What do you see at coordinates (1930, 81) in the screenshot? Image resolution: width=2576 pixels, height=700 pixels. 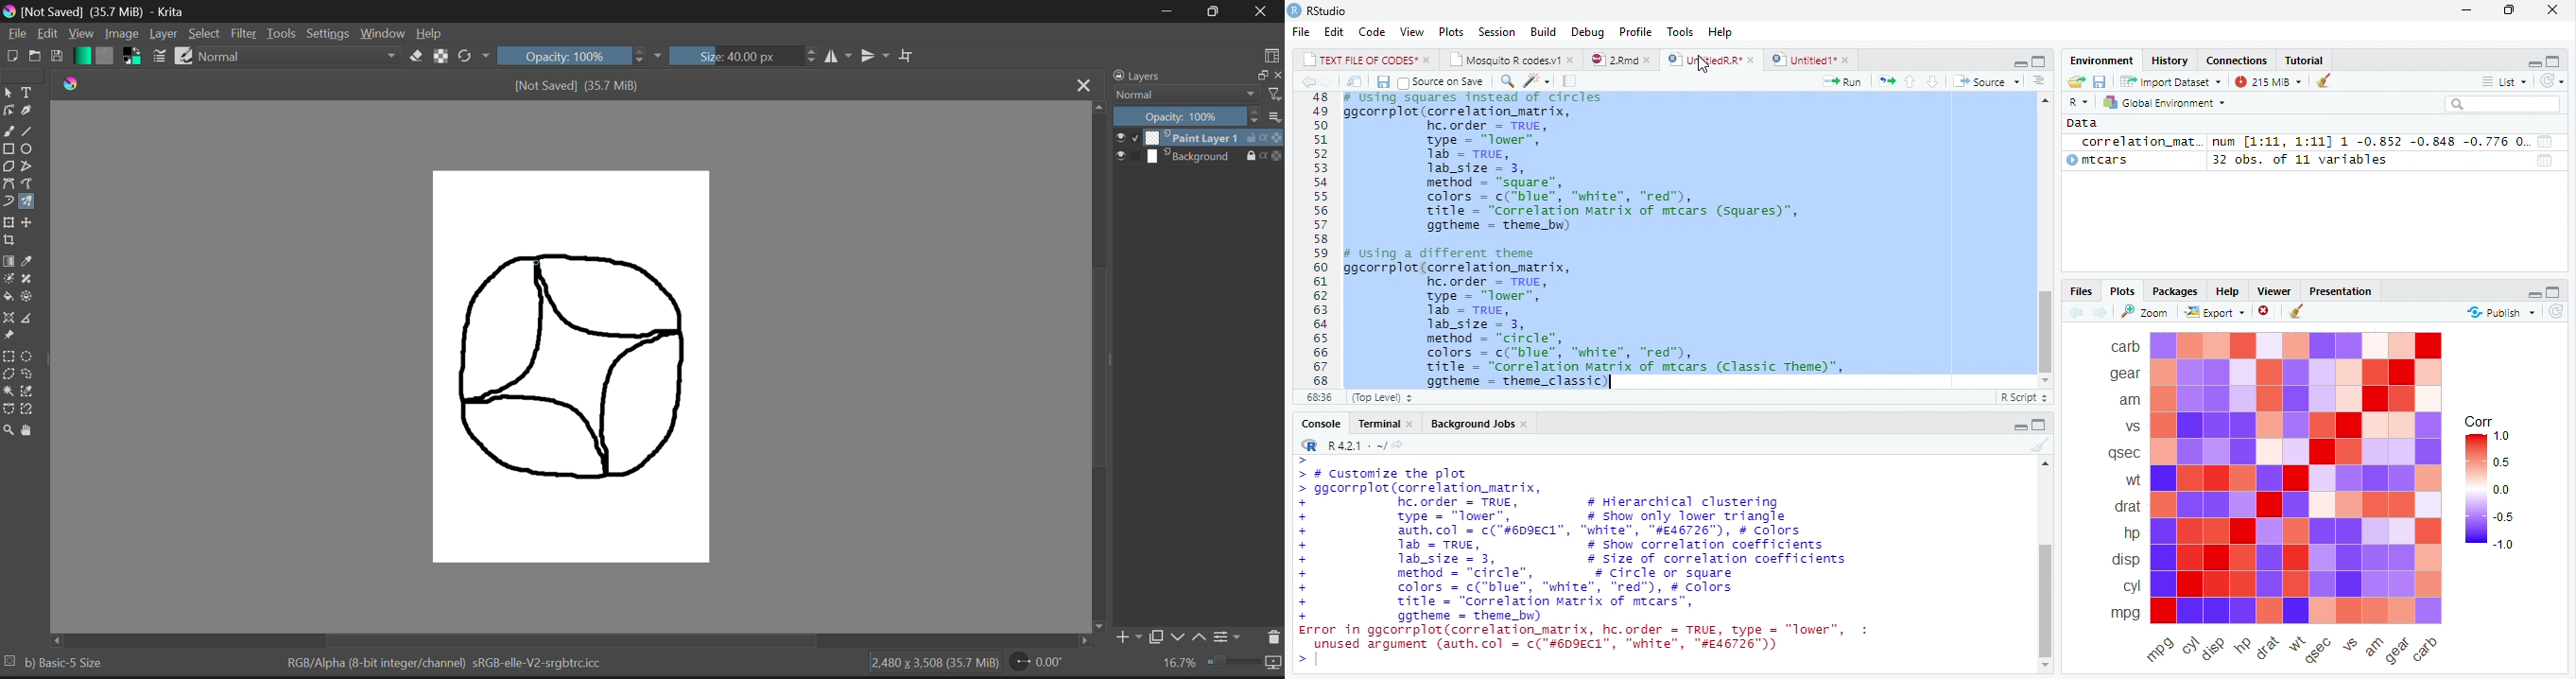 I see `go to next section/chunk` at bounding box center [1930, 81].